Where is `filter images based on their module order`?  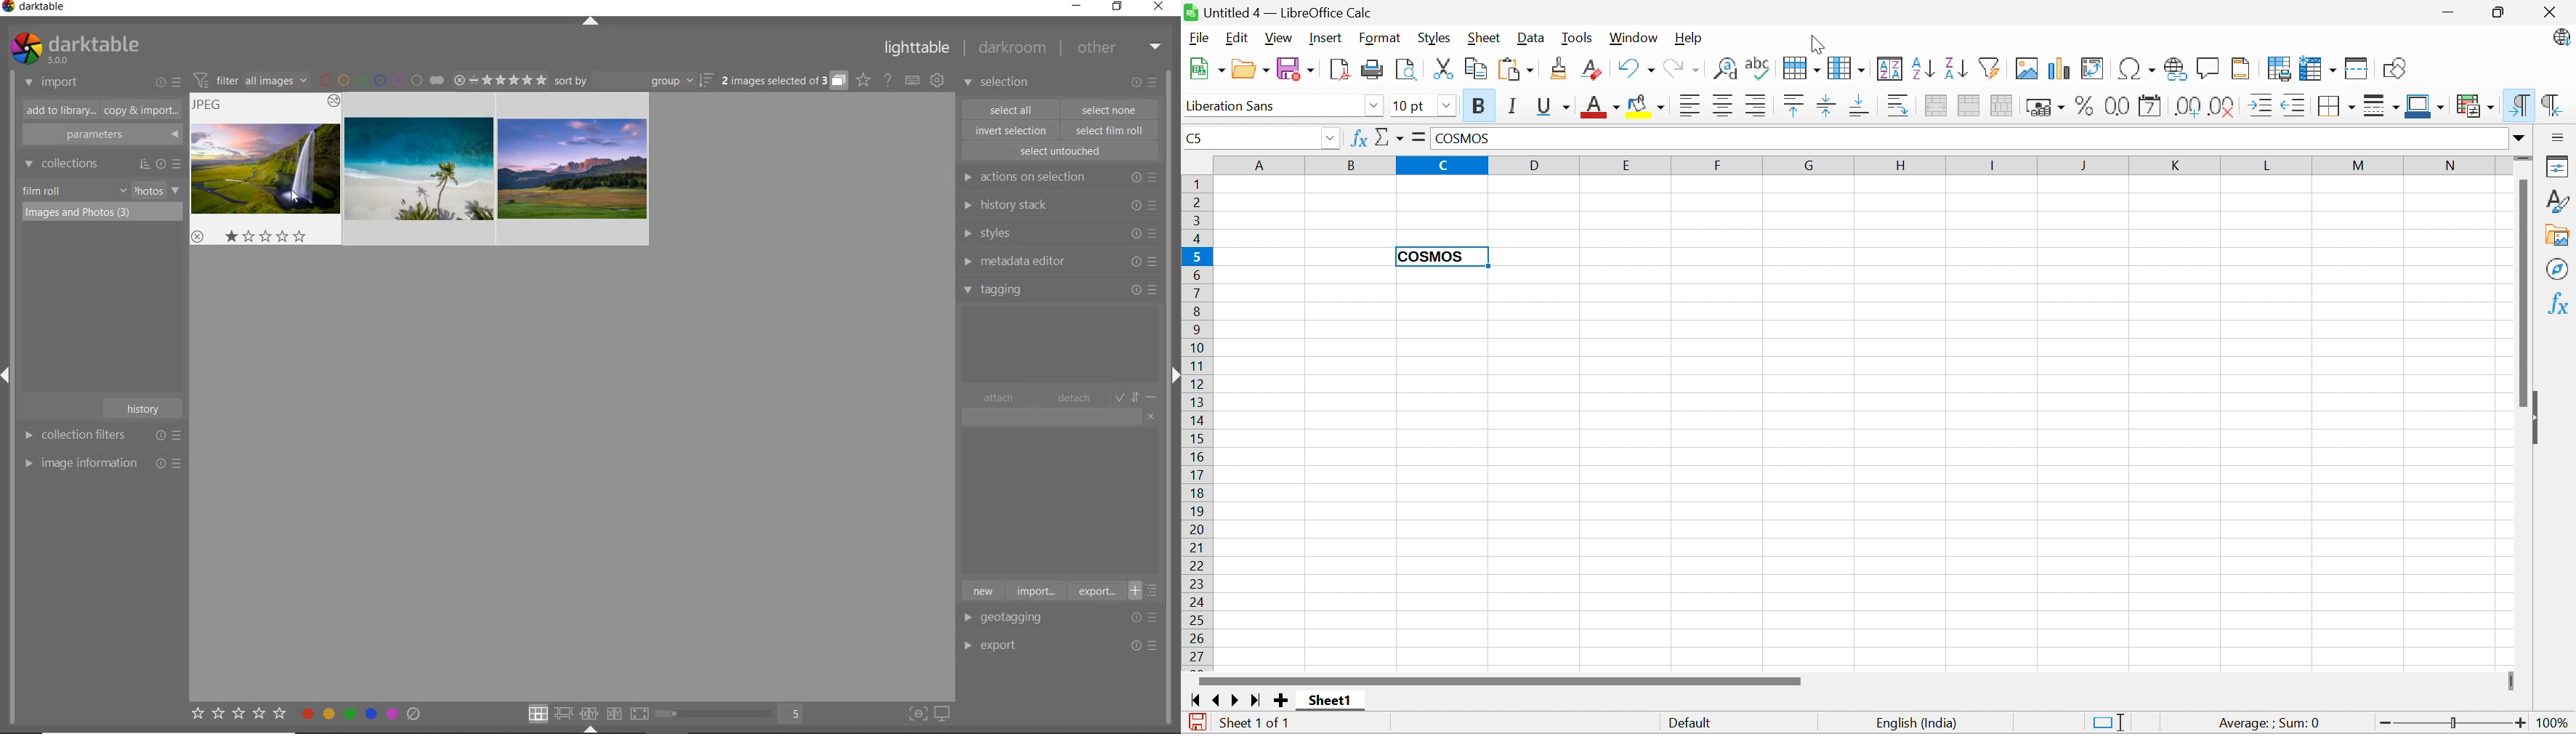
filter images based on their module order is located at coordinates (248, 79).